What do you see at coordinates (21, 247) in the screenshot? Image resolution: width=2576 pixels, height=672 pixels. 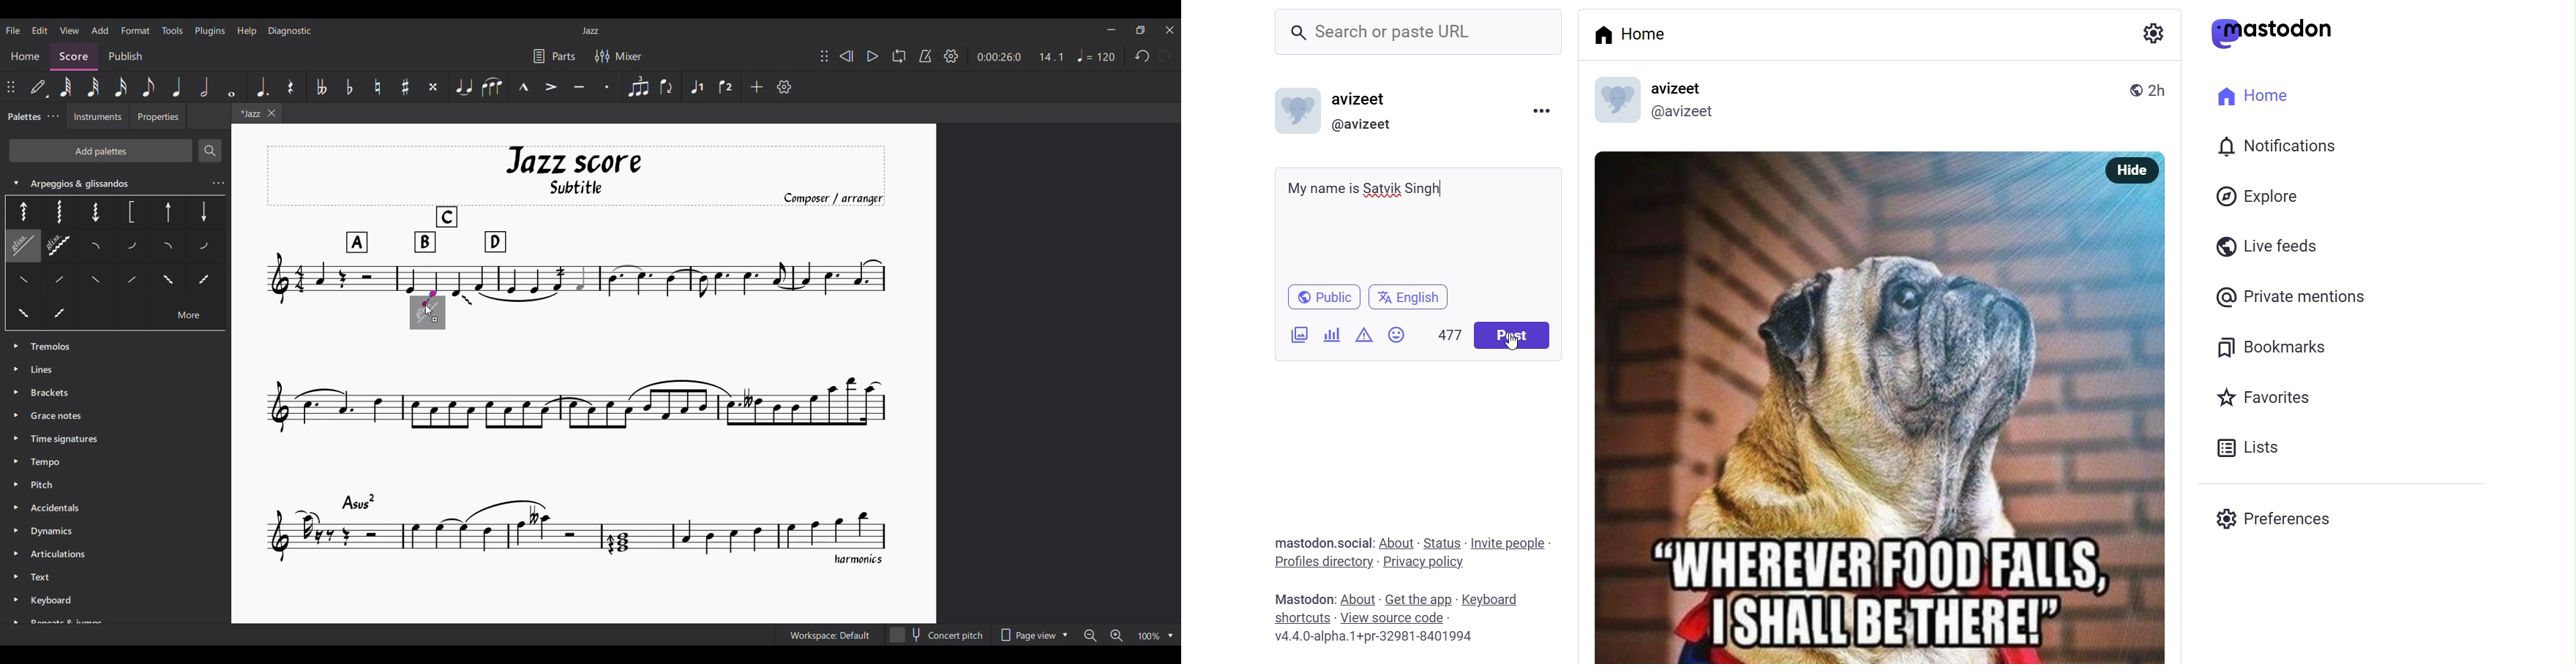 I see `Current selection highlighted` at bounding box center [21, 247].